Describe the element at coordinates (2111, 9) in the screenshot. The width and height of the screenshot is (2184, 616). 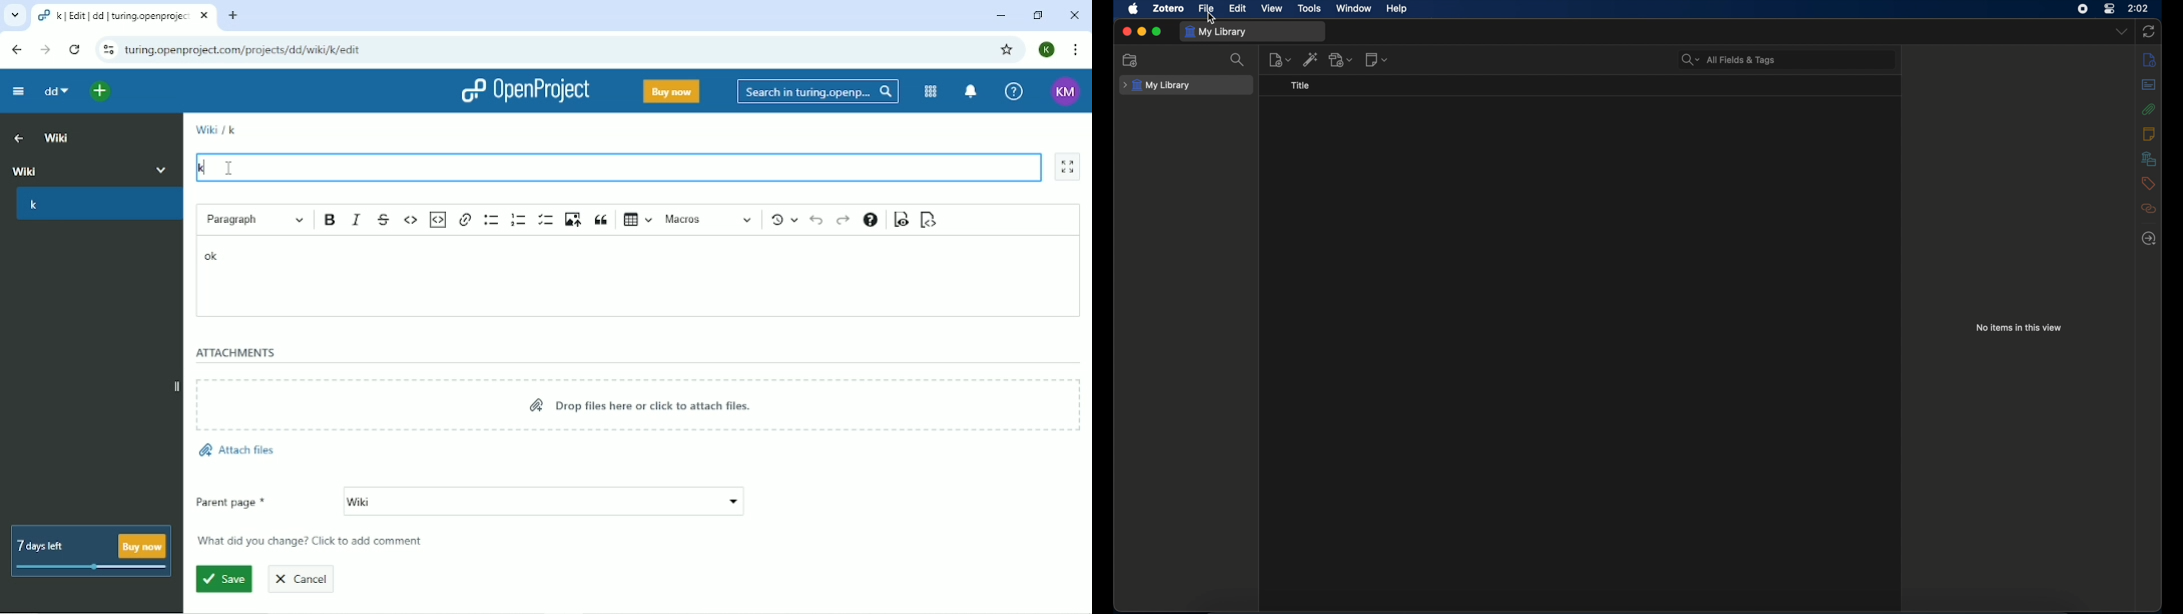
I see `control center` at that location.